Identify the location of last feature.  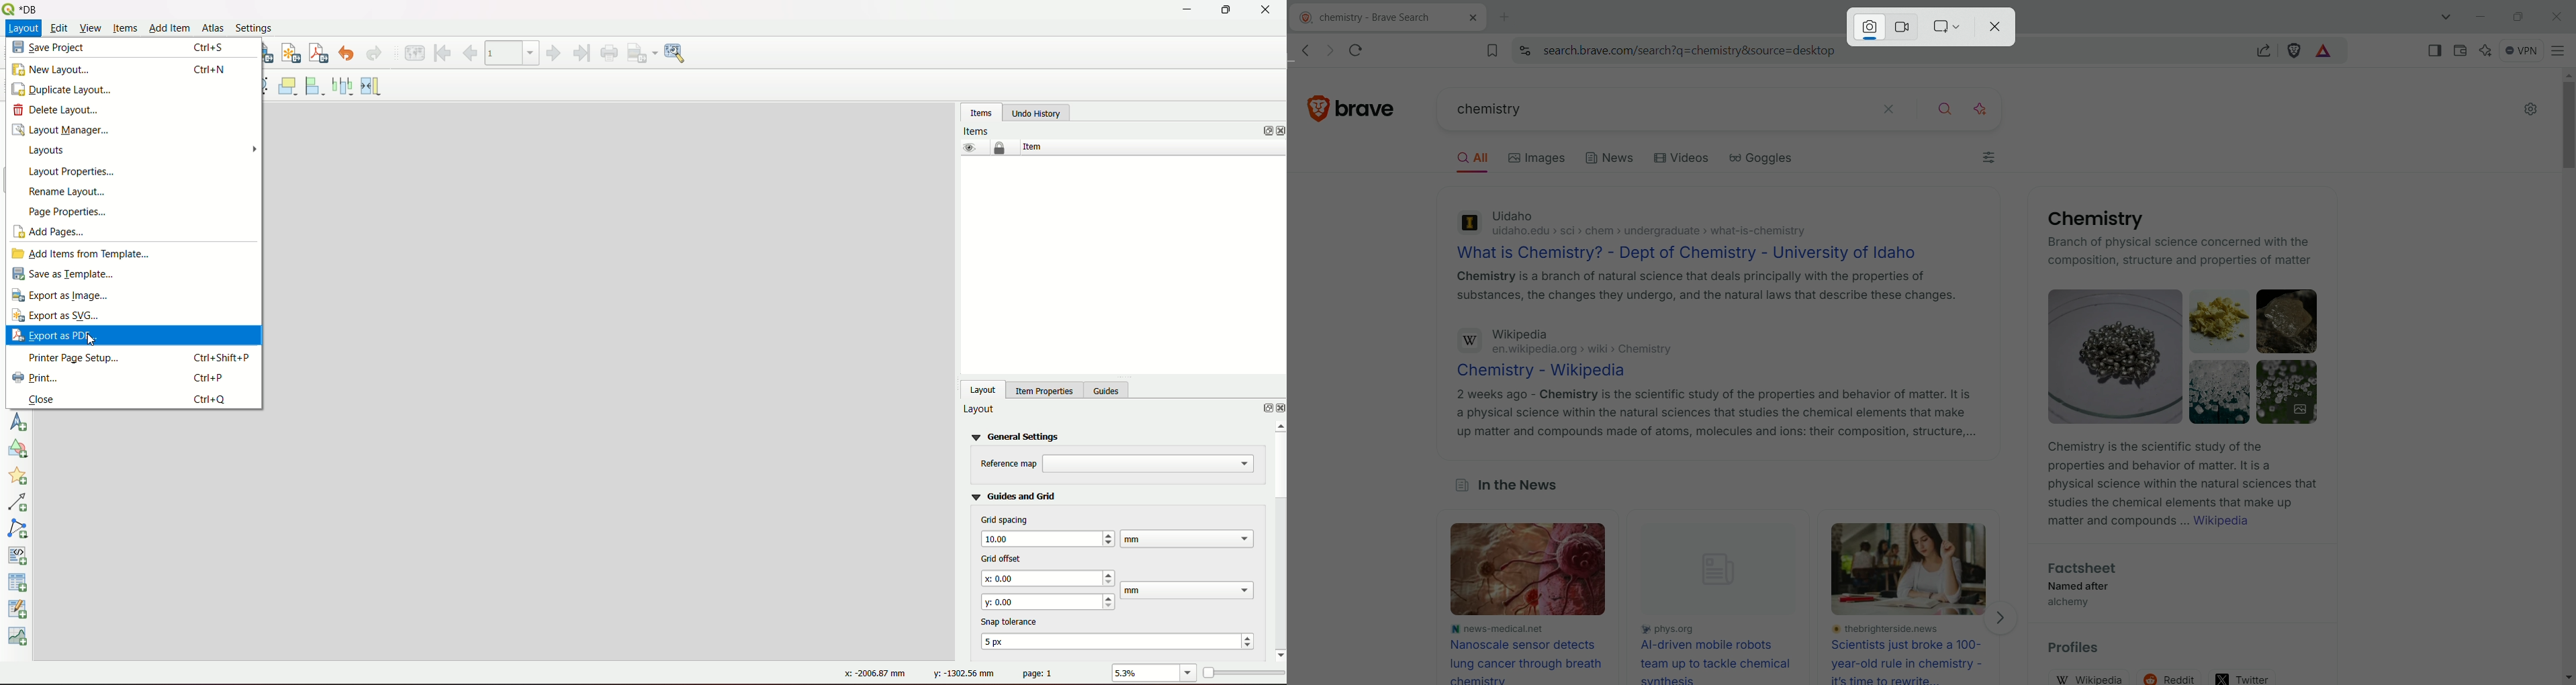
(580, 53).